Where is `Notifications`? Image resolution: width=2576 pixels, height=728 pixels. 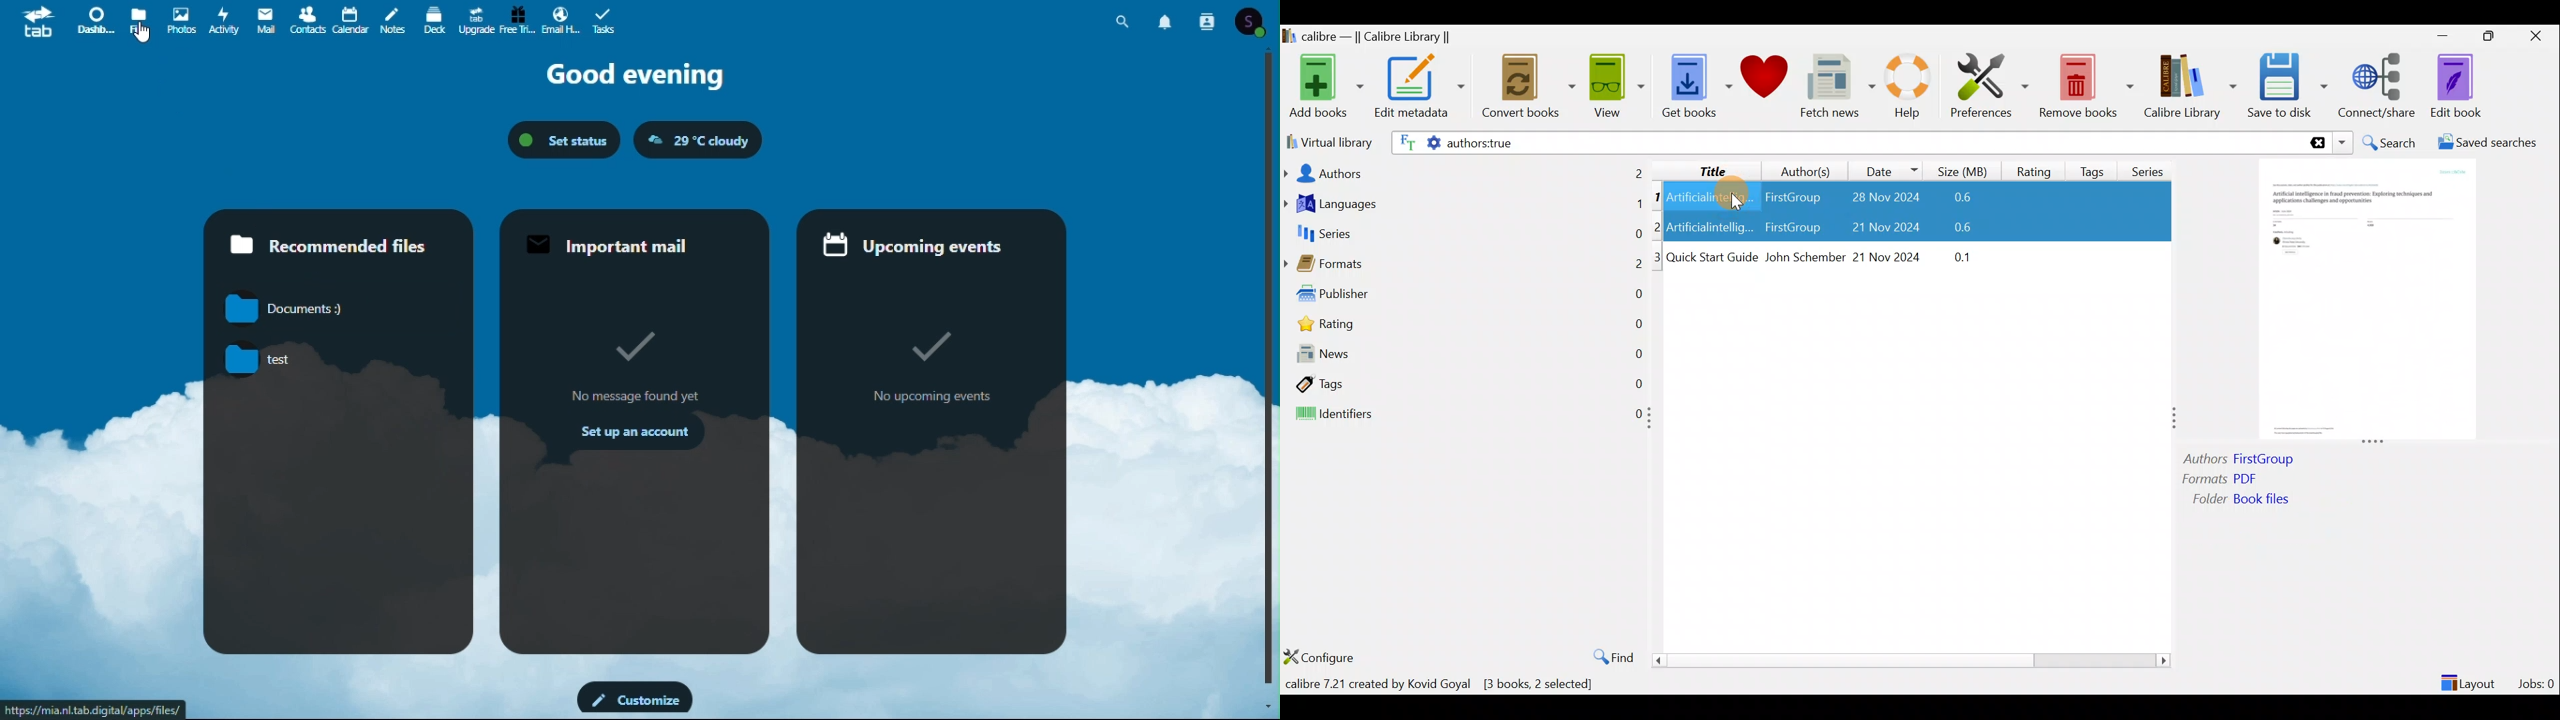
Notifications is located at coordinates (1167, 19).